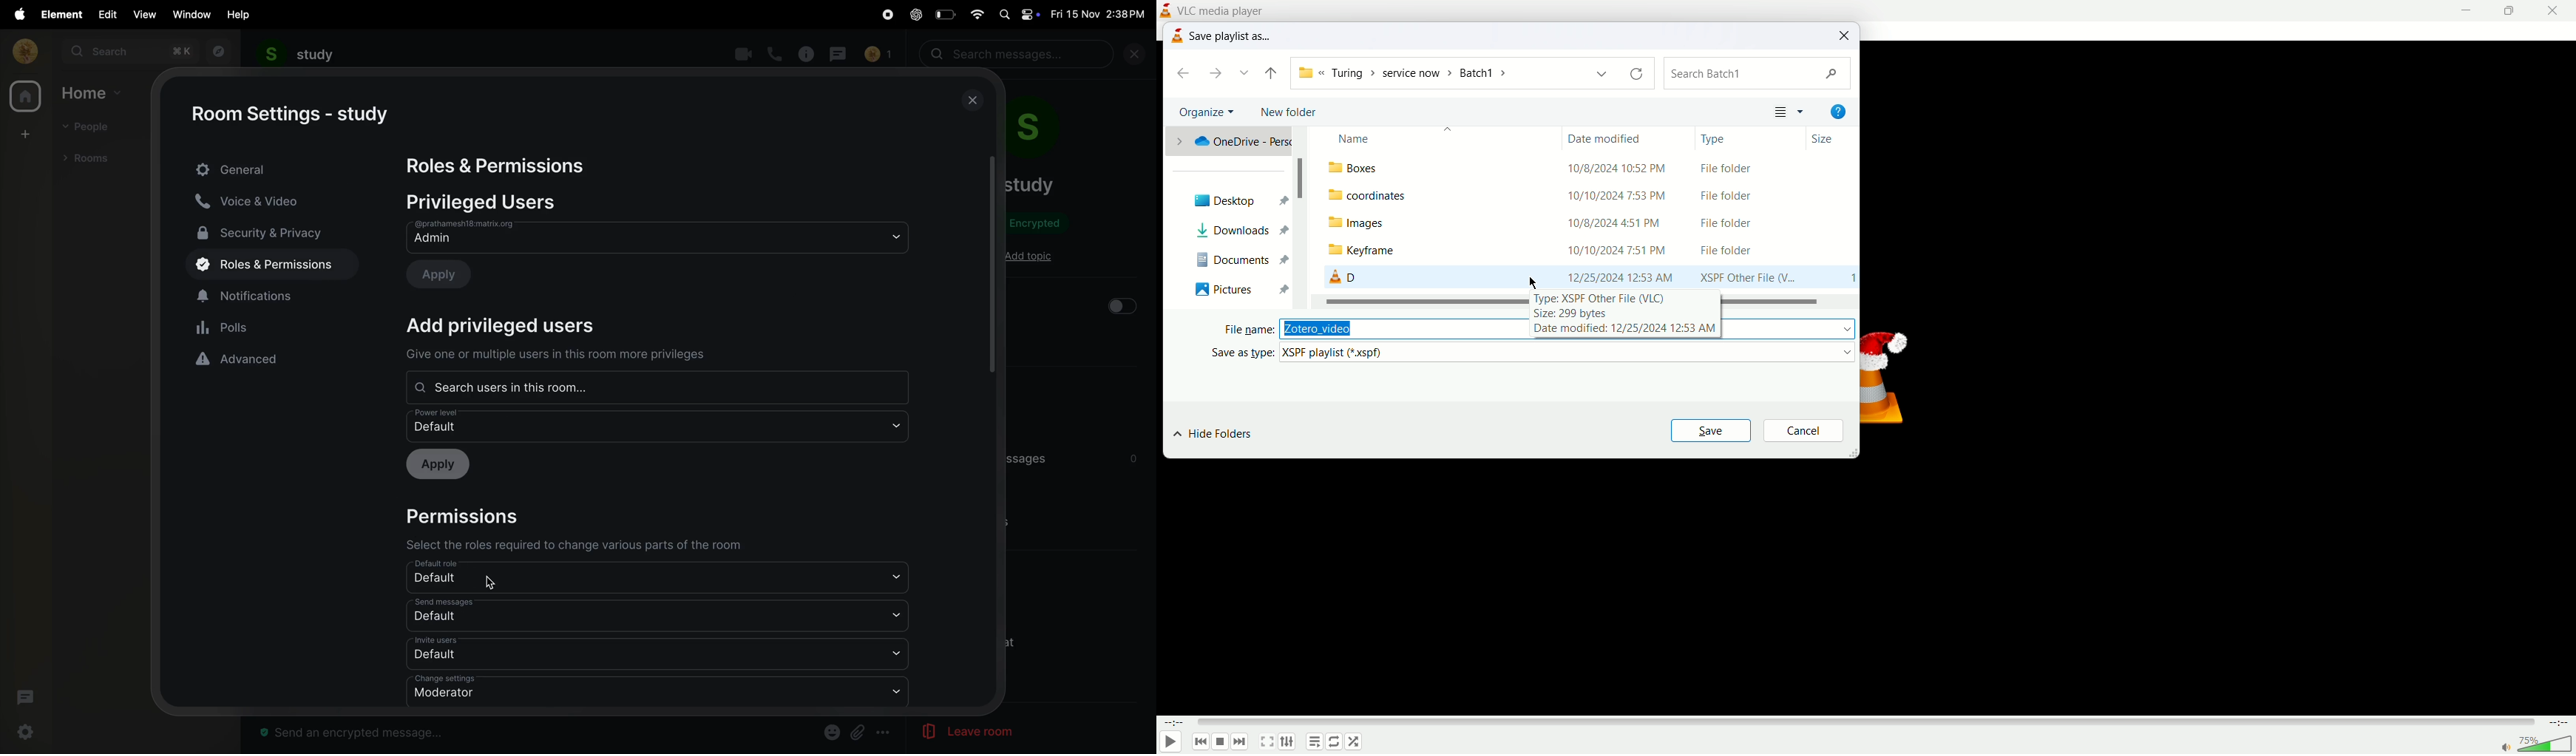 This screenshot has width=2576, height=756. Describe the element at coordinates (572, 543) in the screenshot. I see `Select the roles required to change various parts of the room` at that location.